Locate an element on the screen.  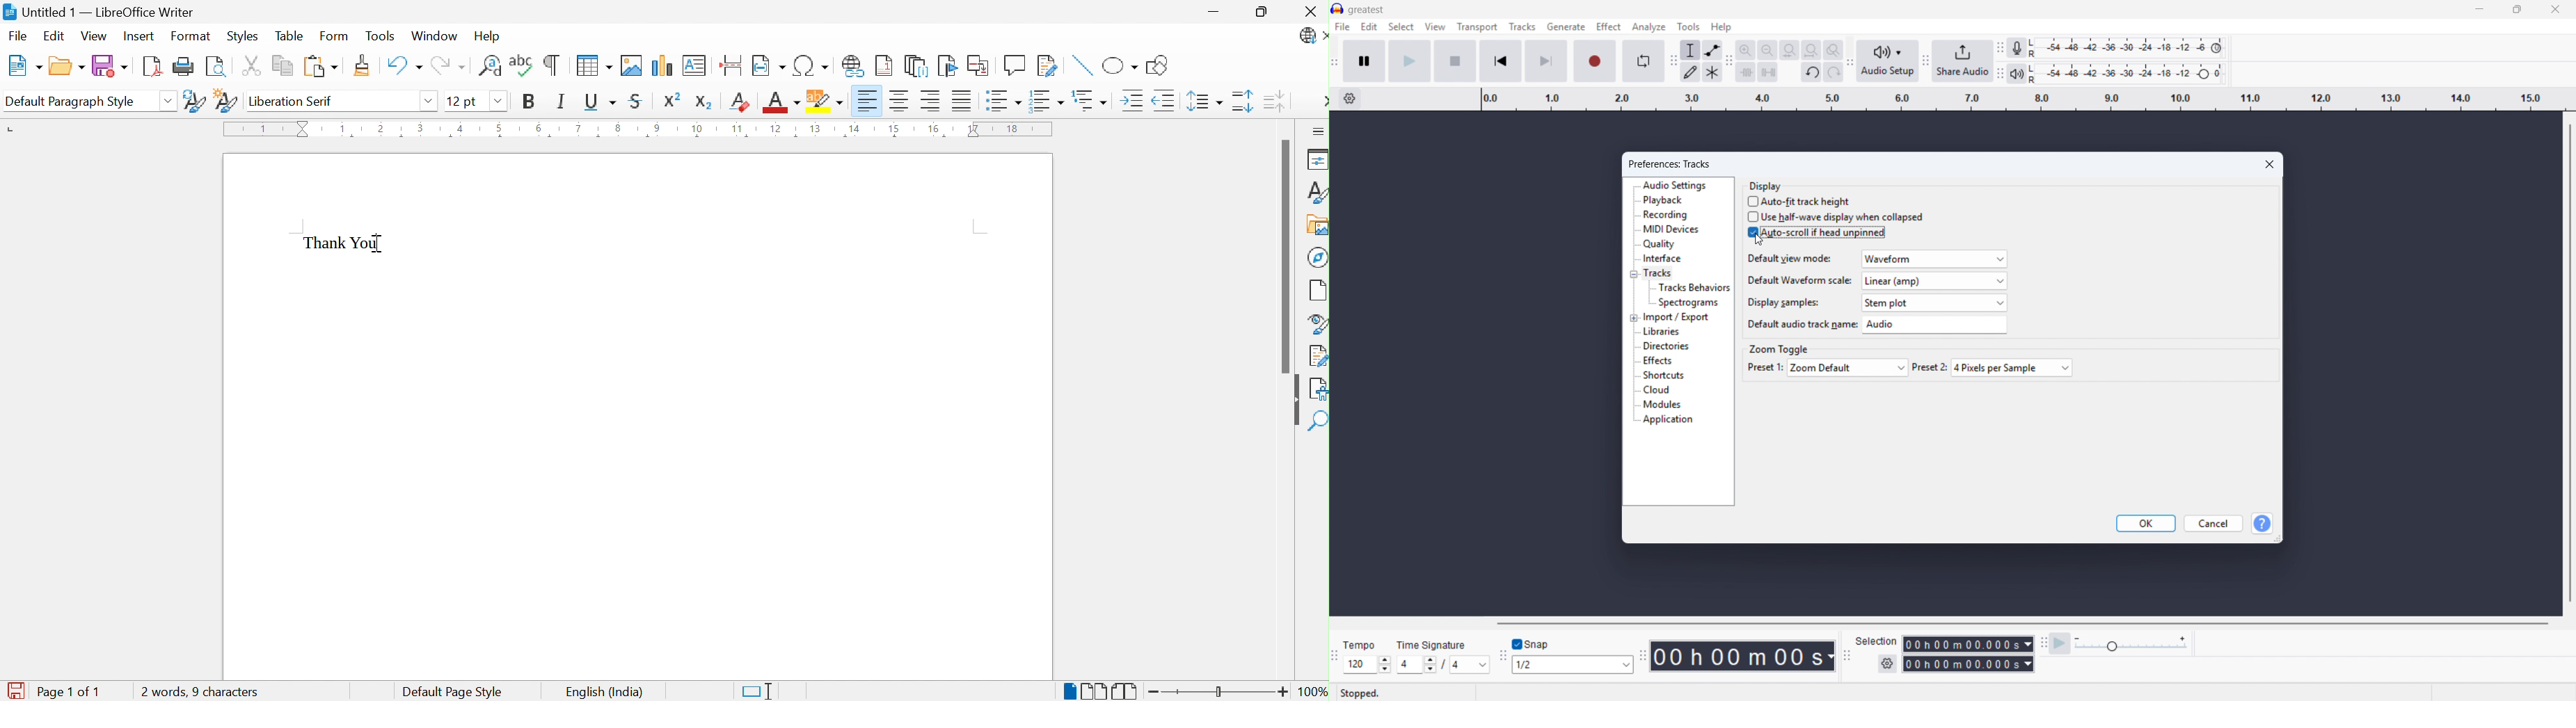
Basic Shapes is located at coordinates (1118, 63).